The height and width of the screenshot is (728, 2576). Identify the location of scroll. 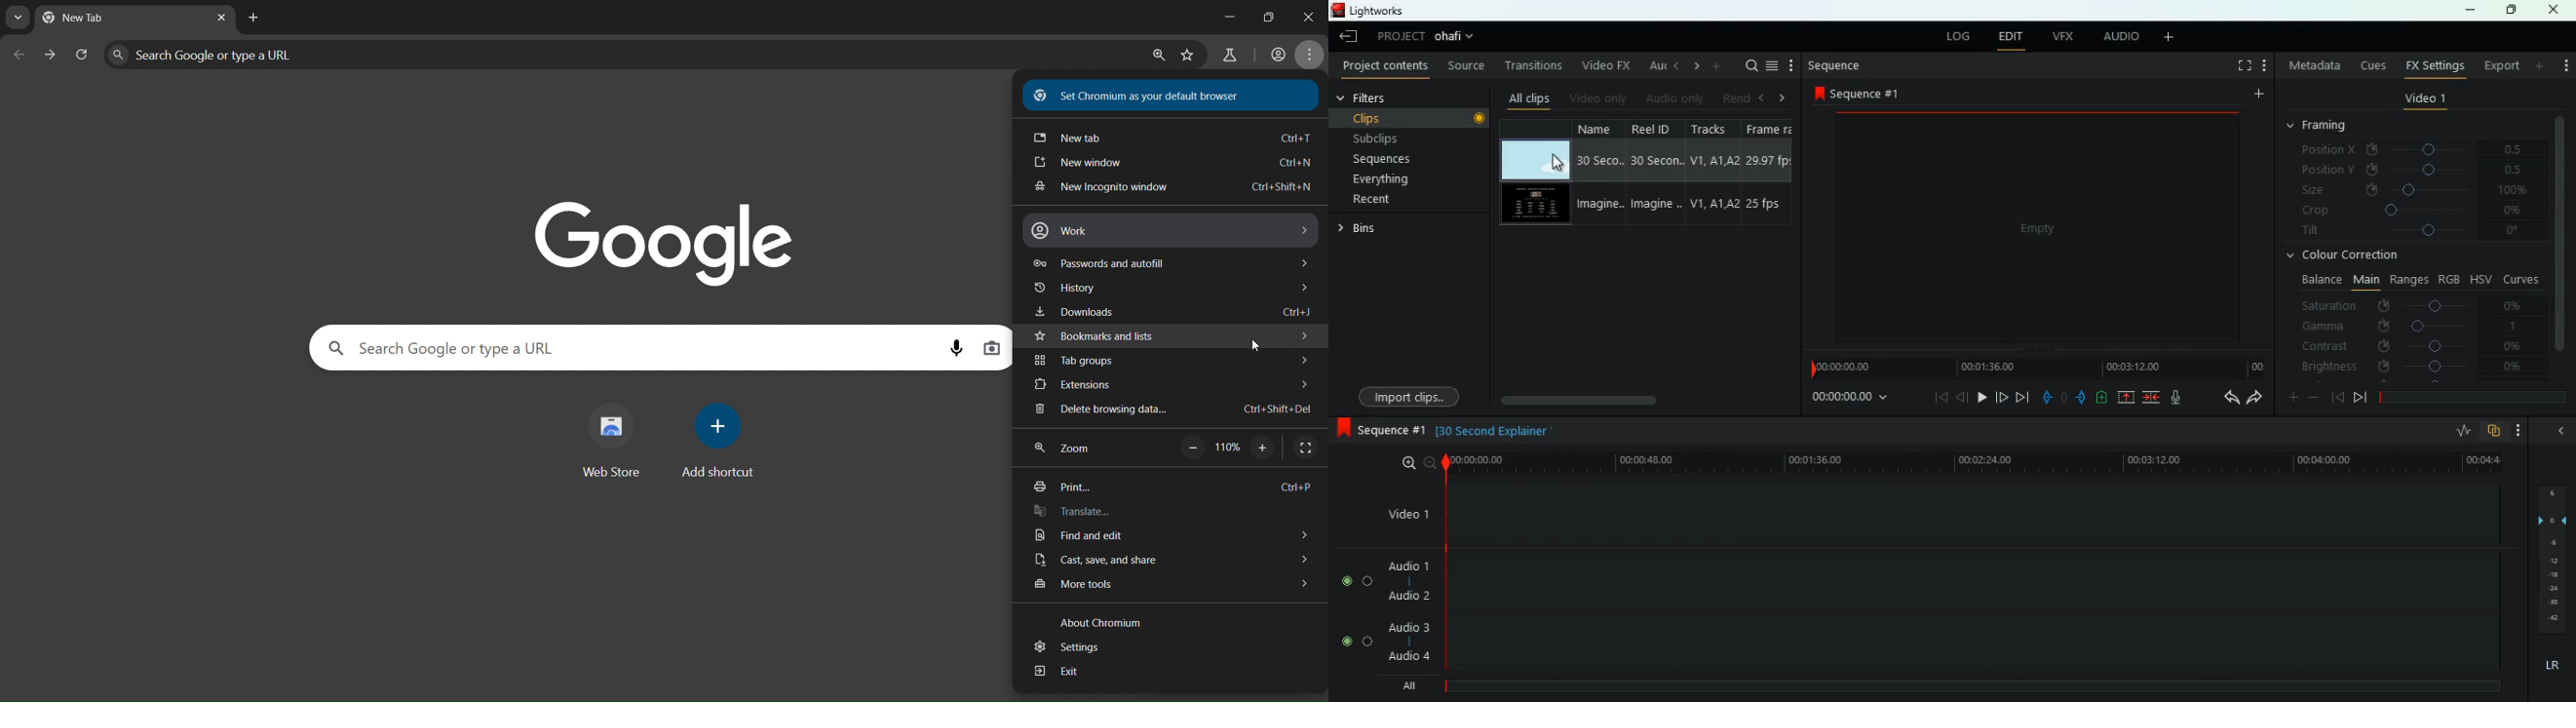
(1641, 400).